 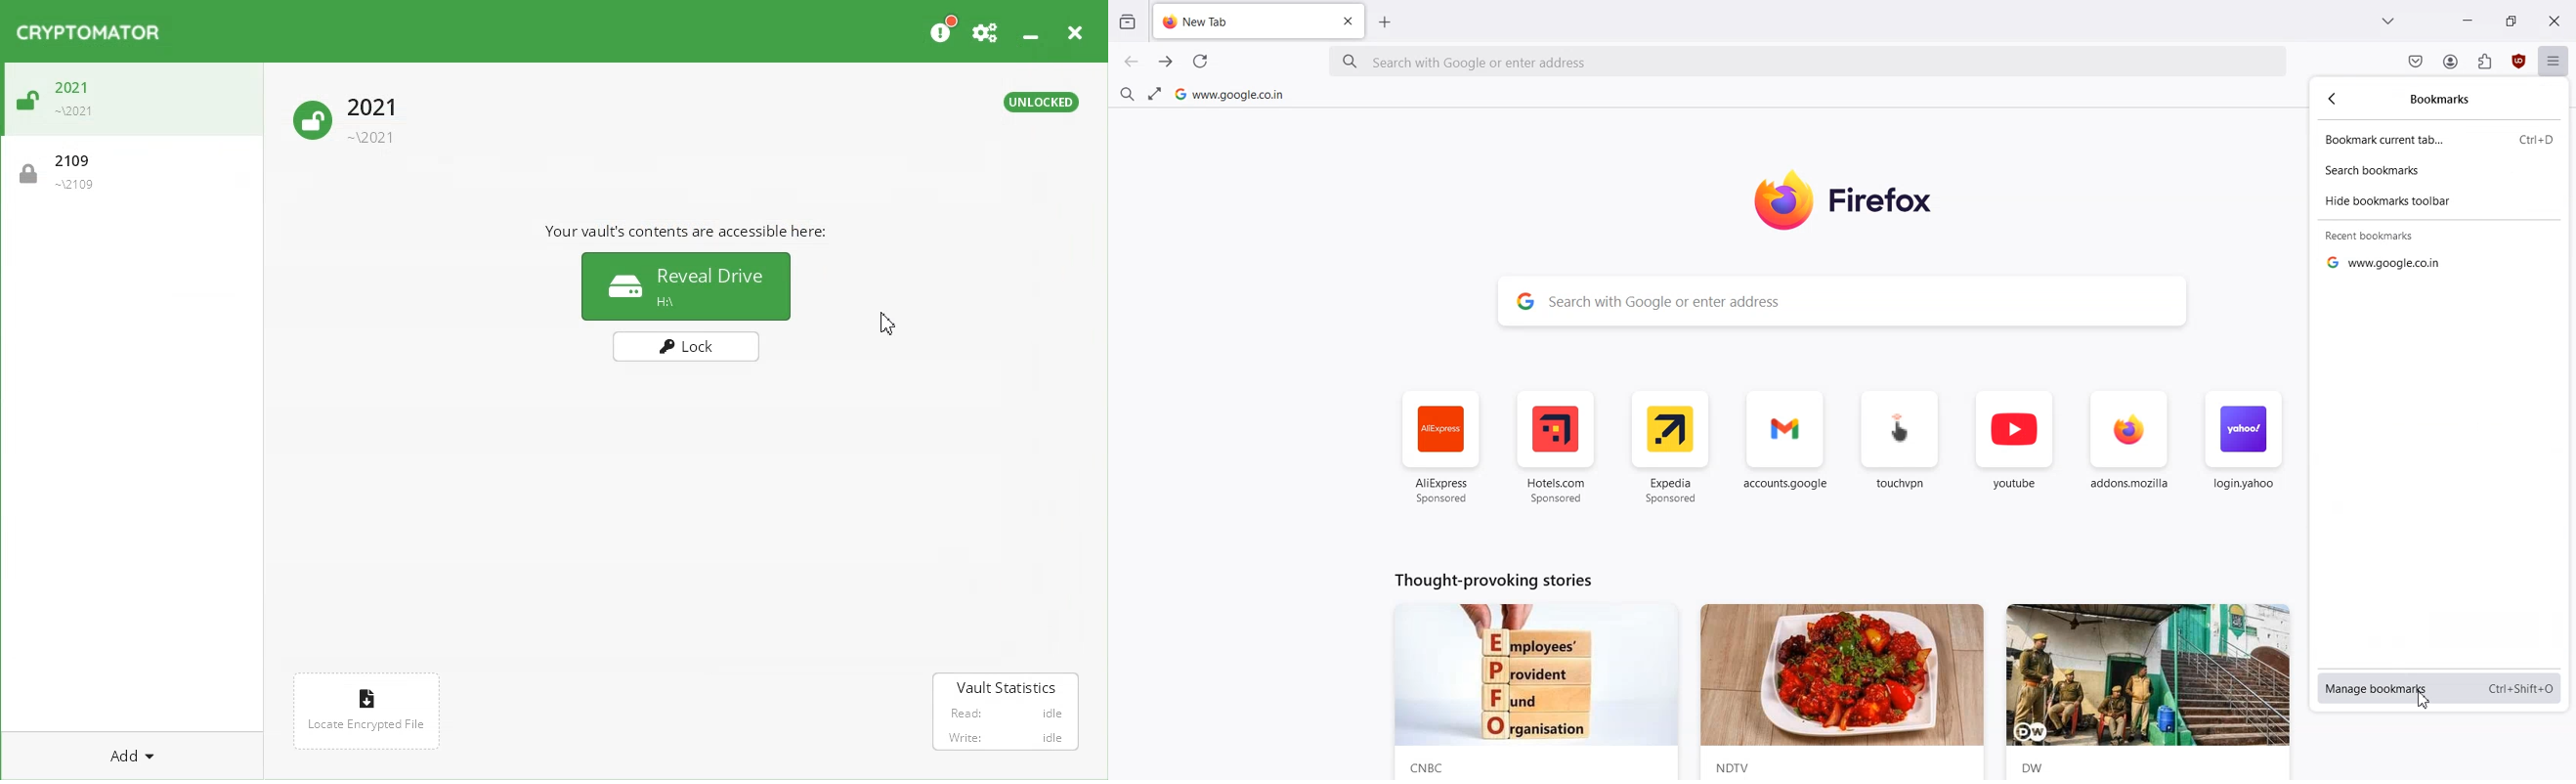 I want to click on Minimize, so click(x=2468, y=19).